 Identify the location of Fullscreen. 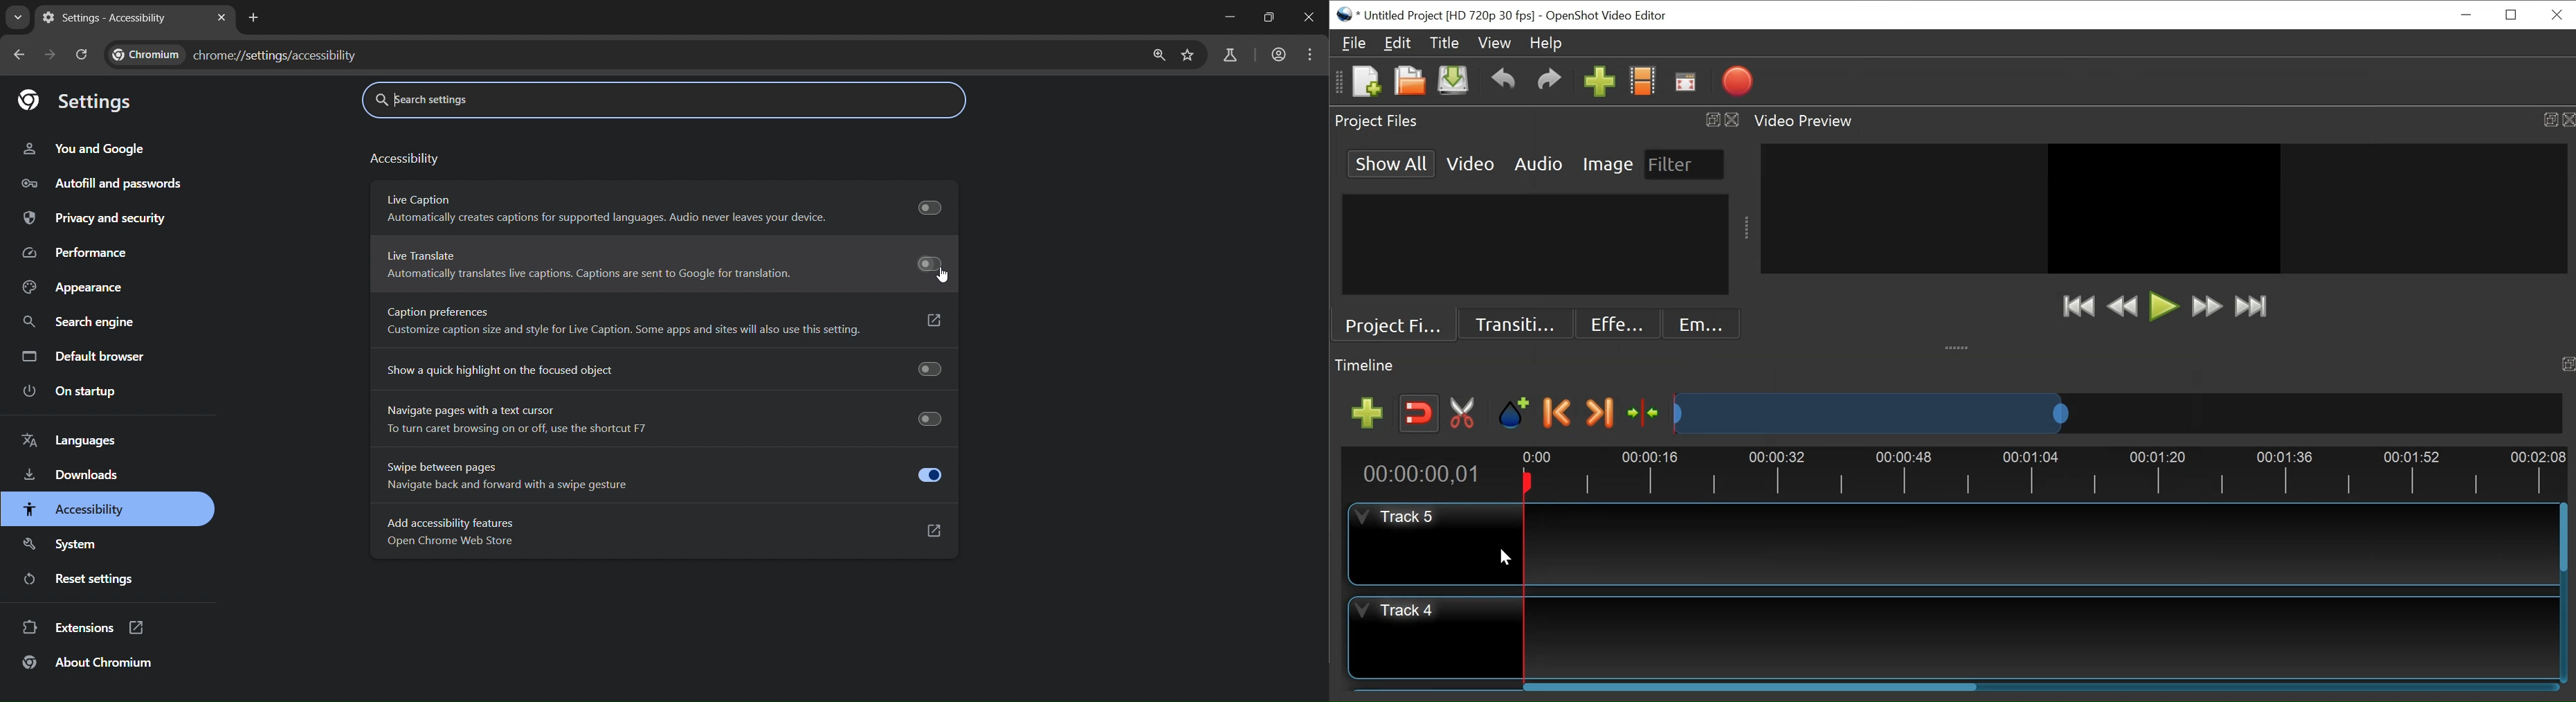
(1684, 83).